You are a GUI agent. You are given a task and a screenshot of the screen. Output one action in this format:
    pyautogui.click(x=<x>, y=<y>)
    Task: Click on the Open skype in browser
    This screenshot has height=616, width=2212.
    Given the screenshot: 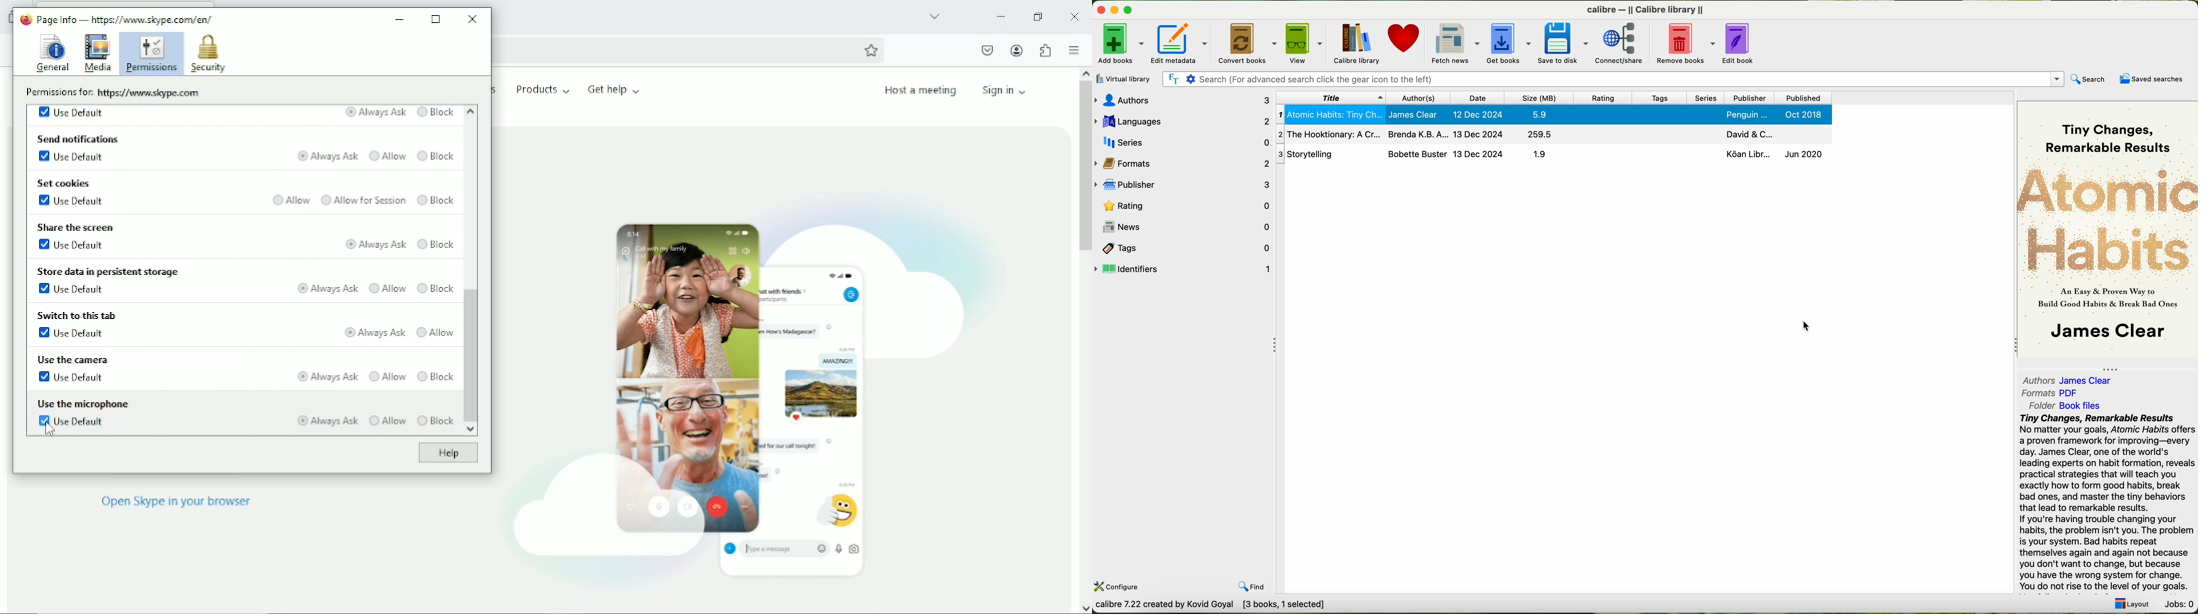 What is the action you would take?
    pyautogui.click(x=176, y=502)
    